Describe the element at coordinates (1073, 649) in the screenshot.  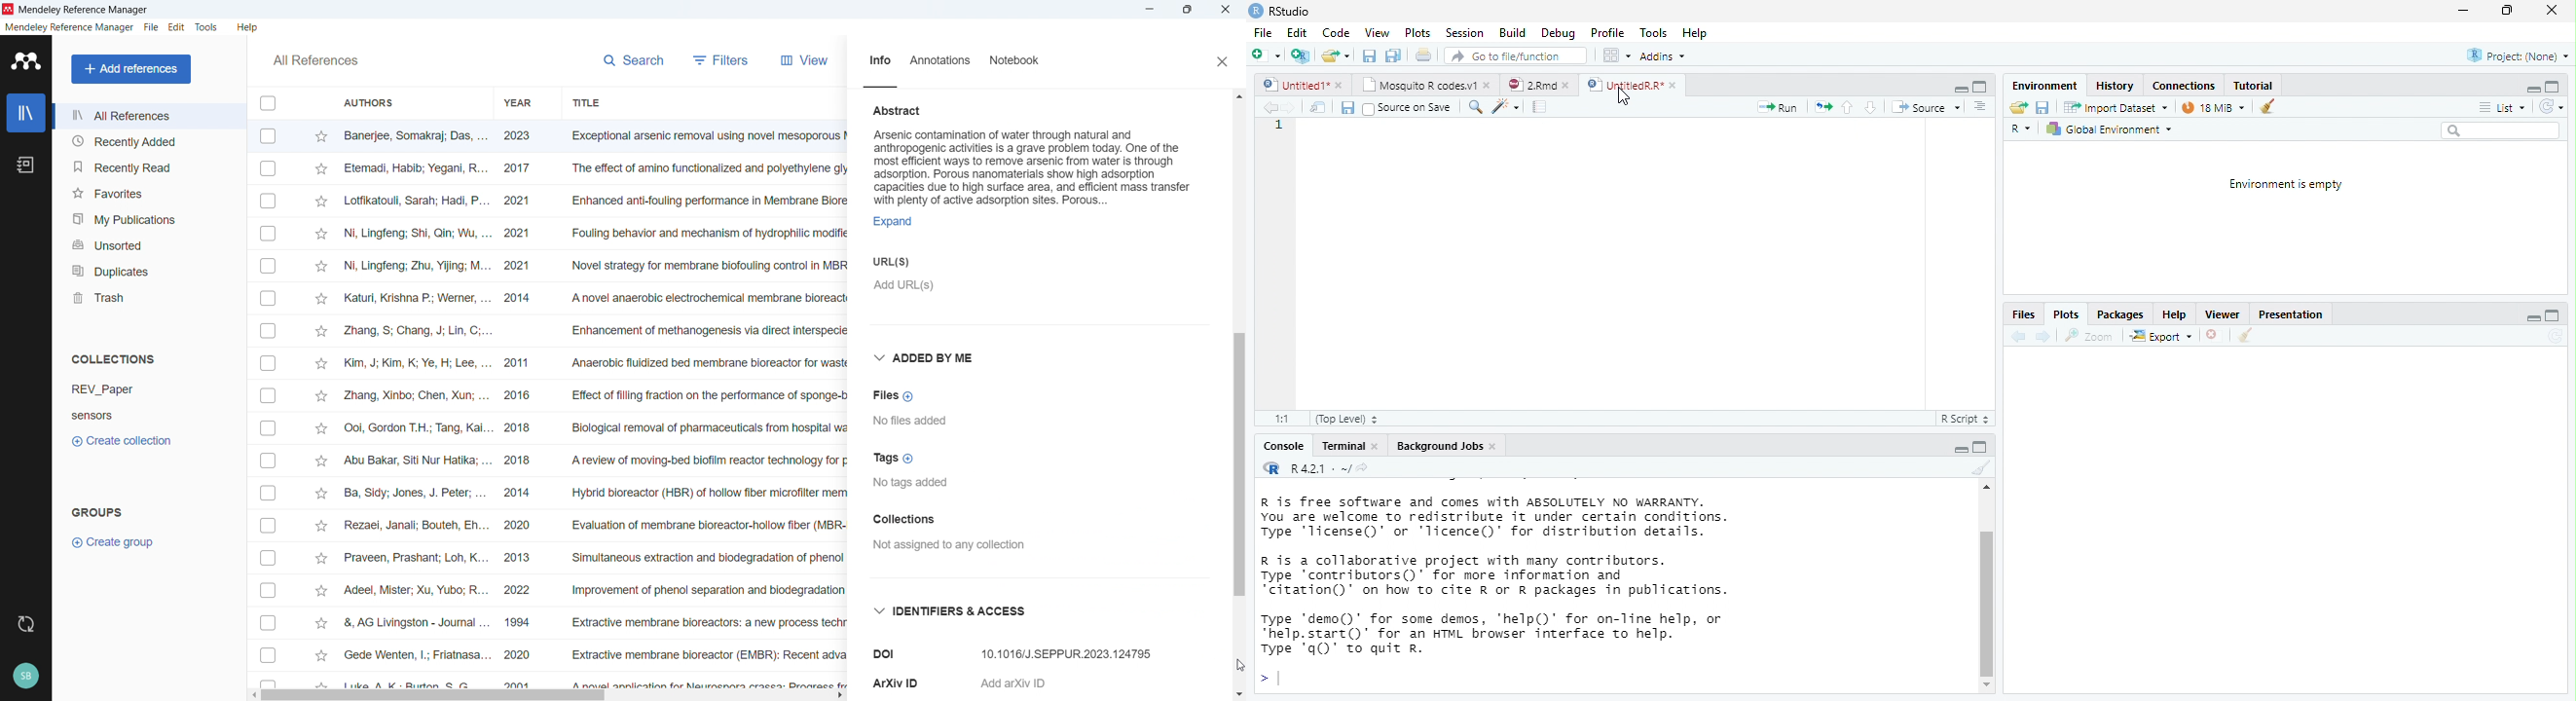
I see `10.1016/j seppur 2023.124795` at that location.